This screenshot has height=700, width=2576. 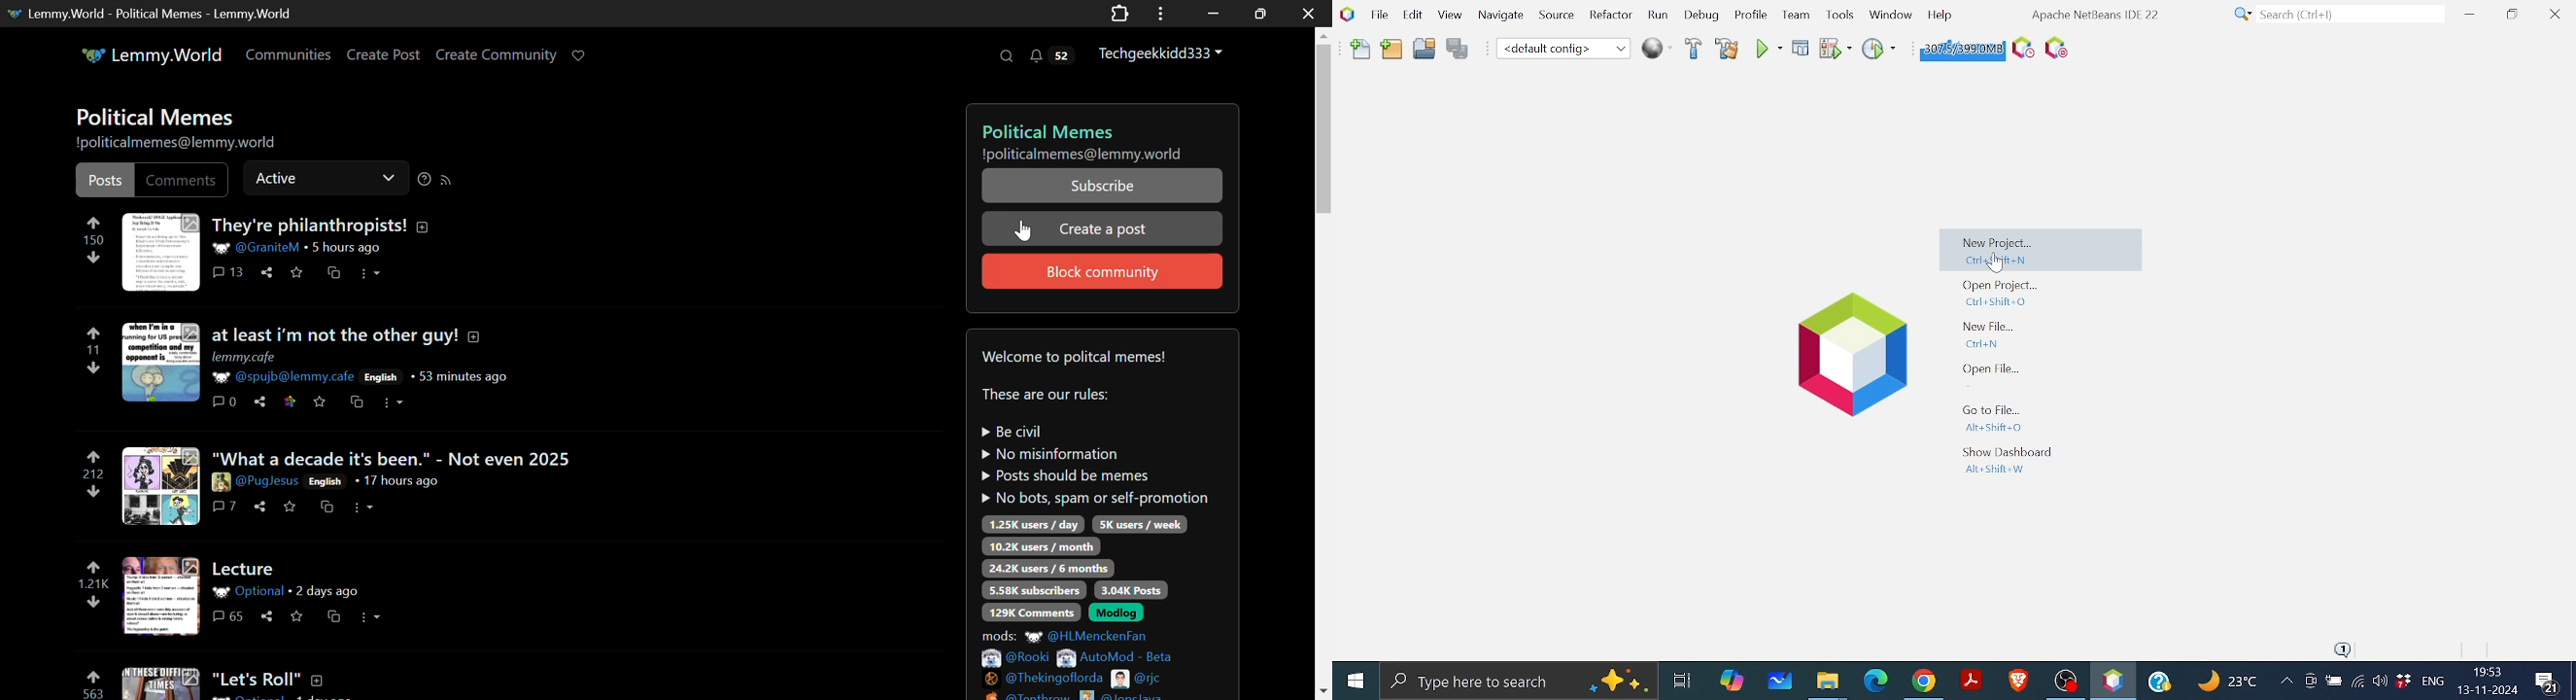 What do you see at coordinates (228, 617) in the screenshot?
I see `Comments` at bounding box center [228, 617].